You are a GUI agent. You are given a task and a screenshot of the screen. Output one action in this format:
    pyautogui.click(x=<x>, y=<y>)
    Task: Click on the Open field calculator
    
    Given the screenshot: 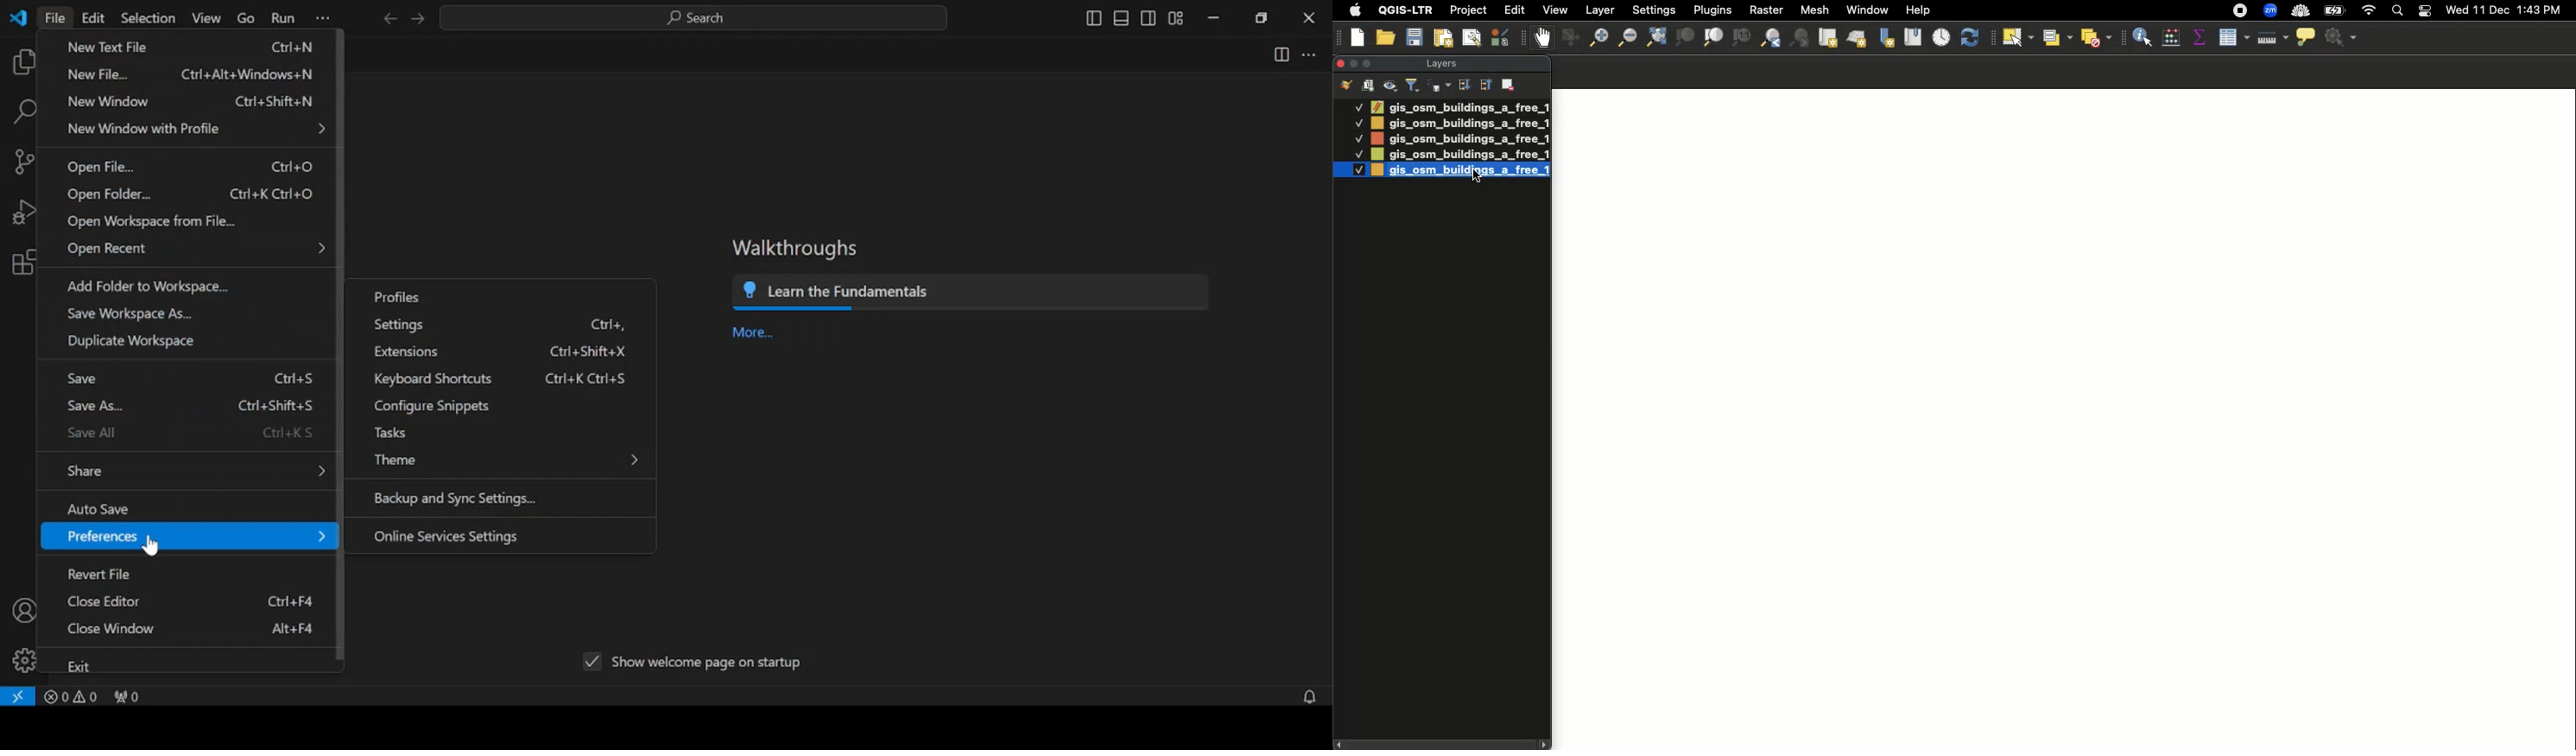 What is the action you would take?
    pyautogui.click(x=2171, y=37)
    